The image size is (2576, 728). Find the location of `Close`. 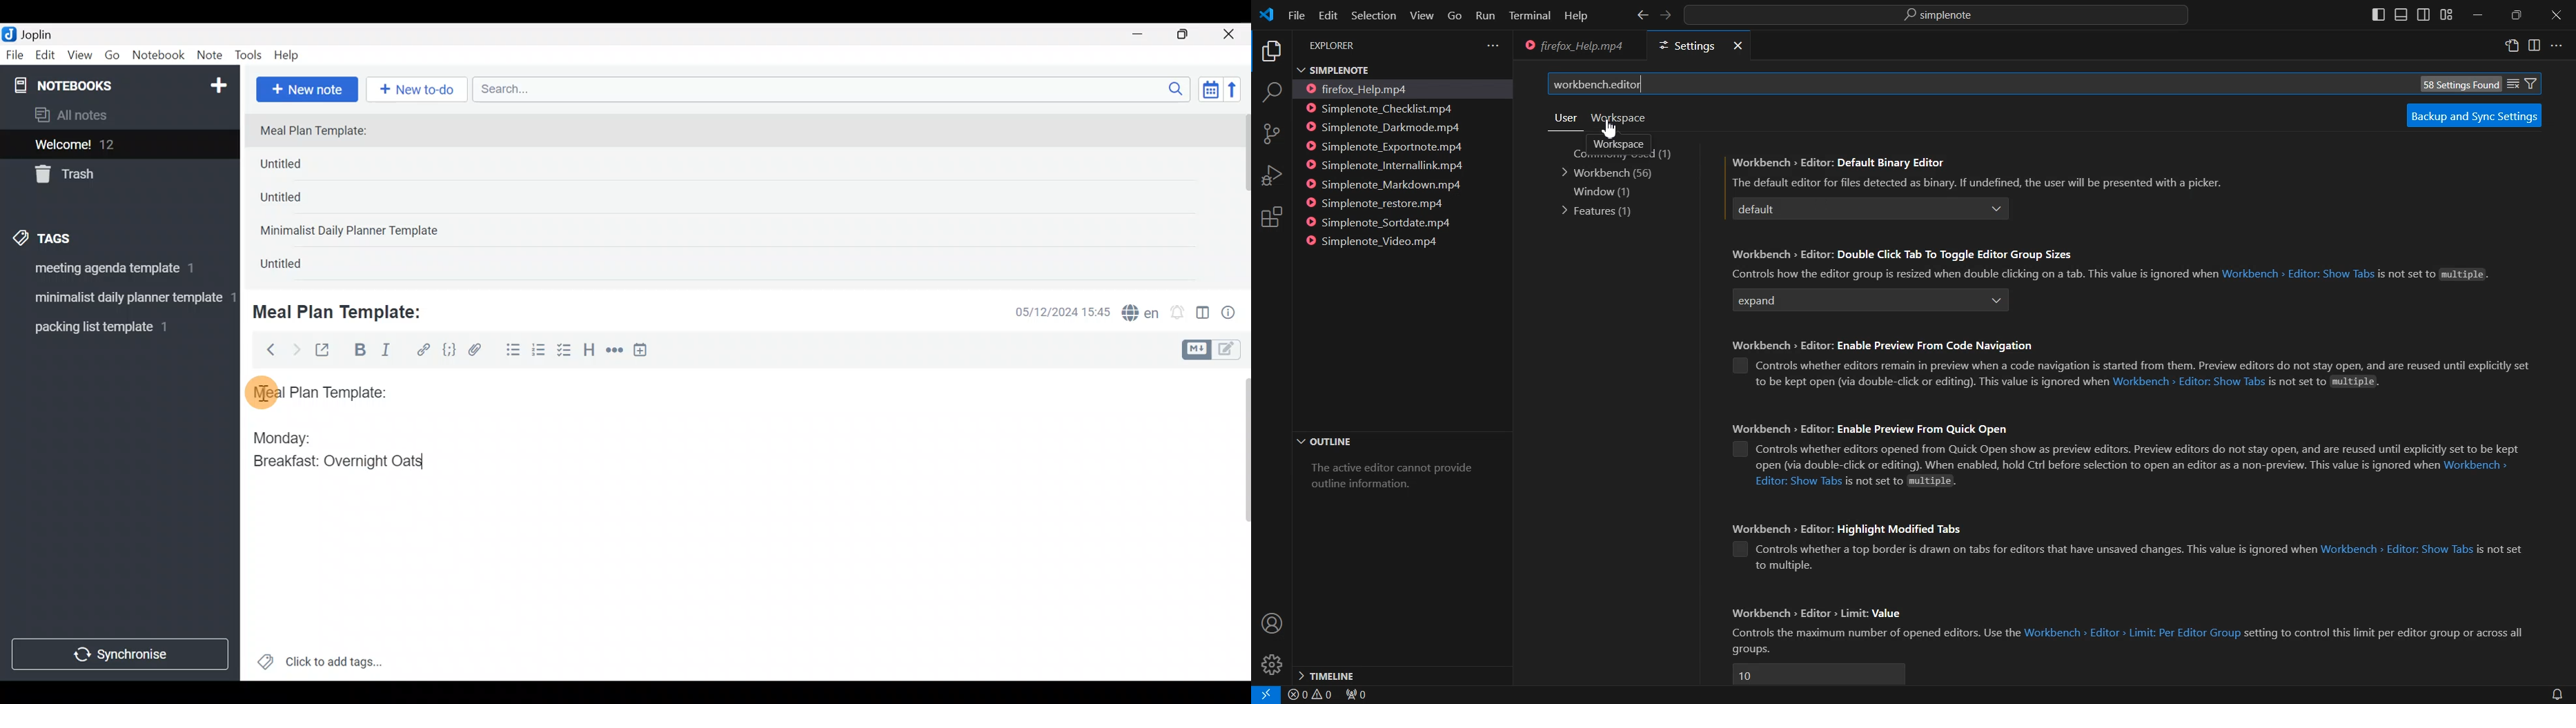

Close is located at coordinates (1231, 35).